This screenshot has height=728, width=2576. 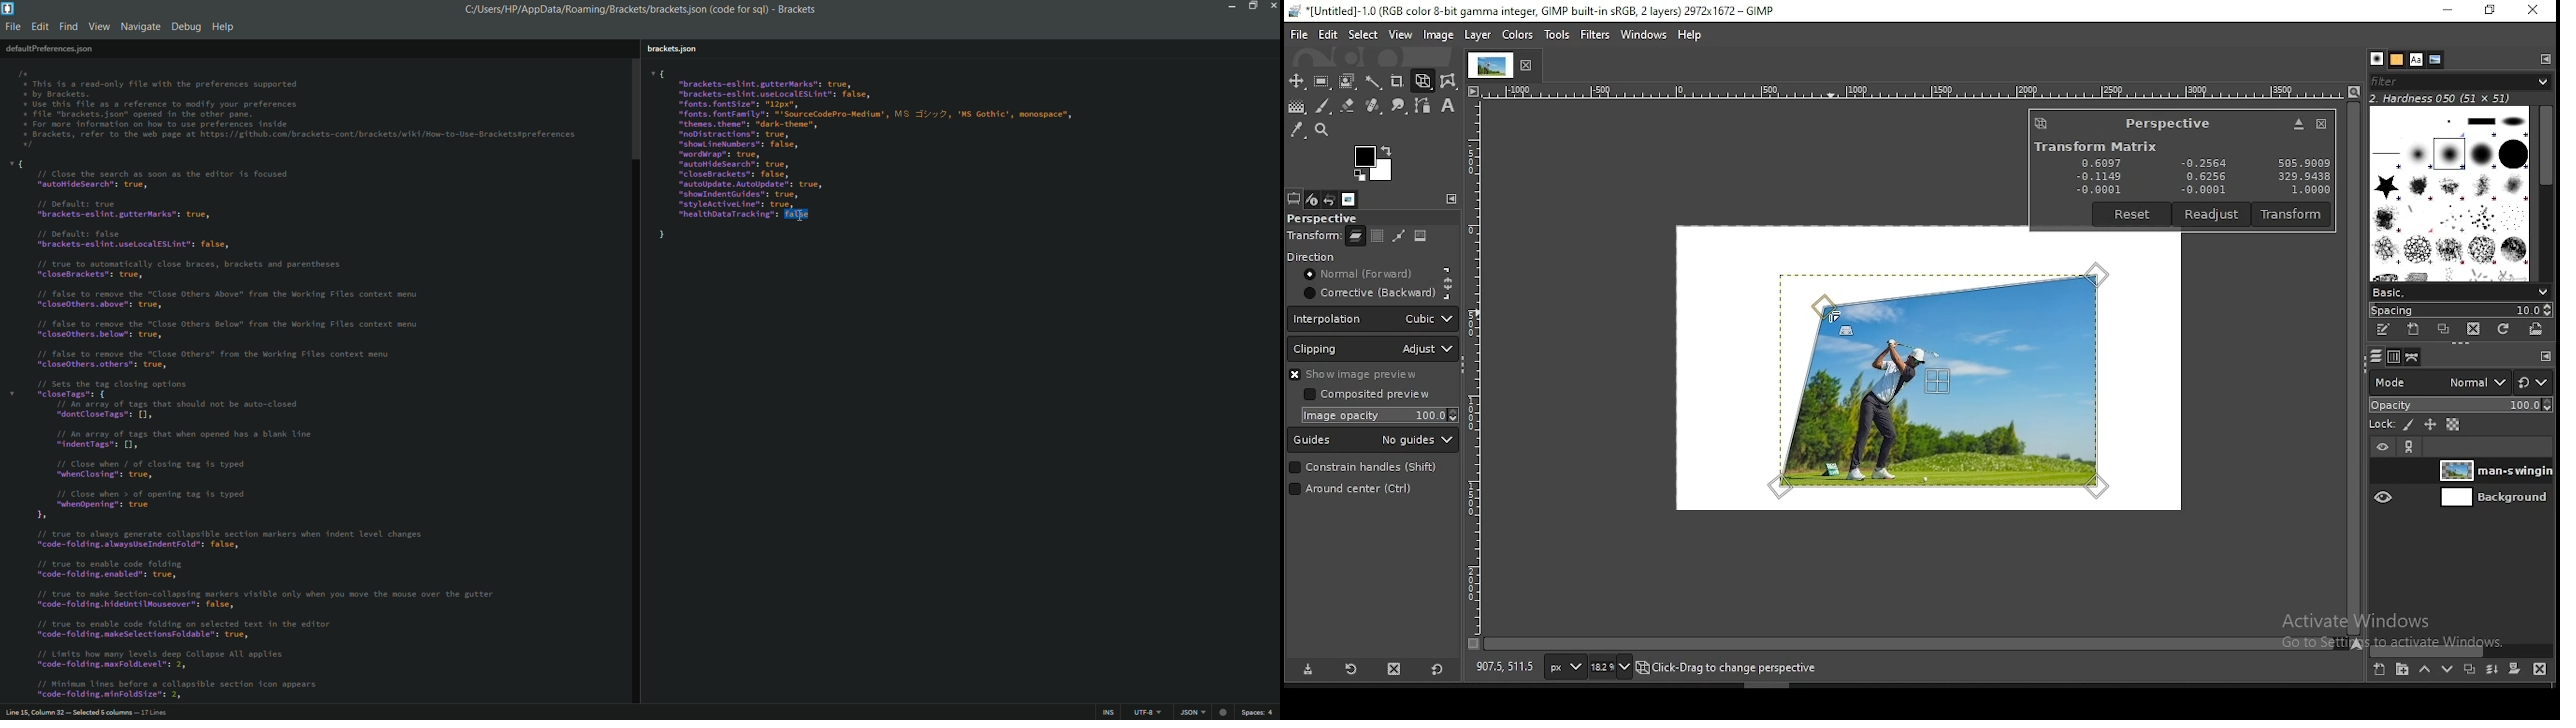 What do you see at coordinates (1308, 670) in the screenshot?
I see `save tool preset` at bounding box center [1308, 670].